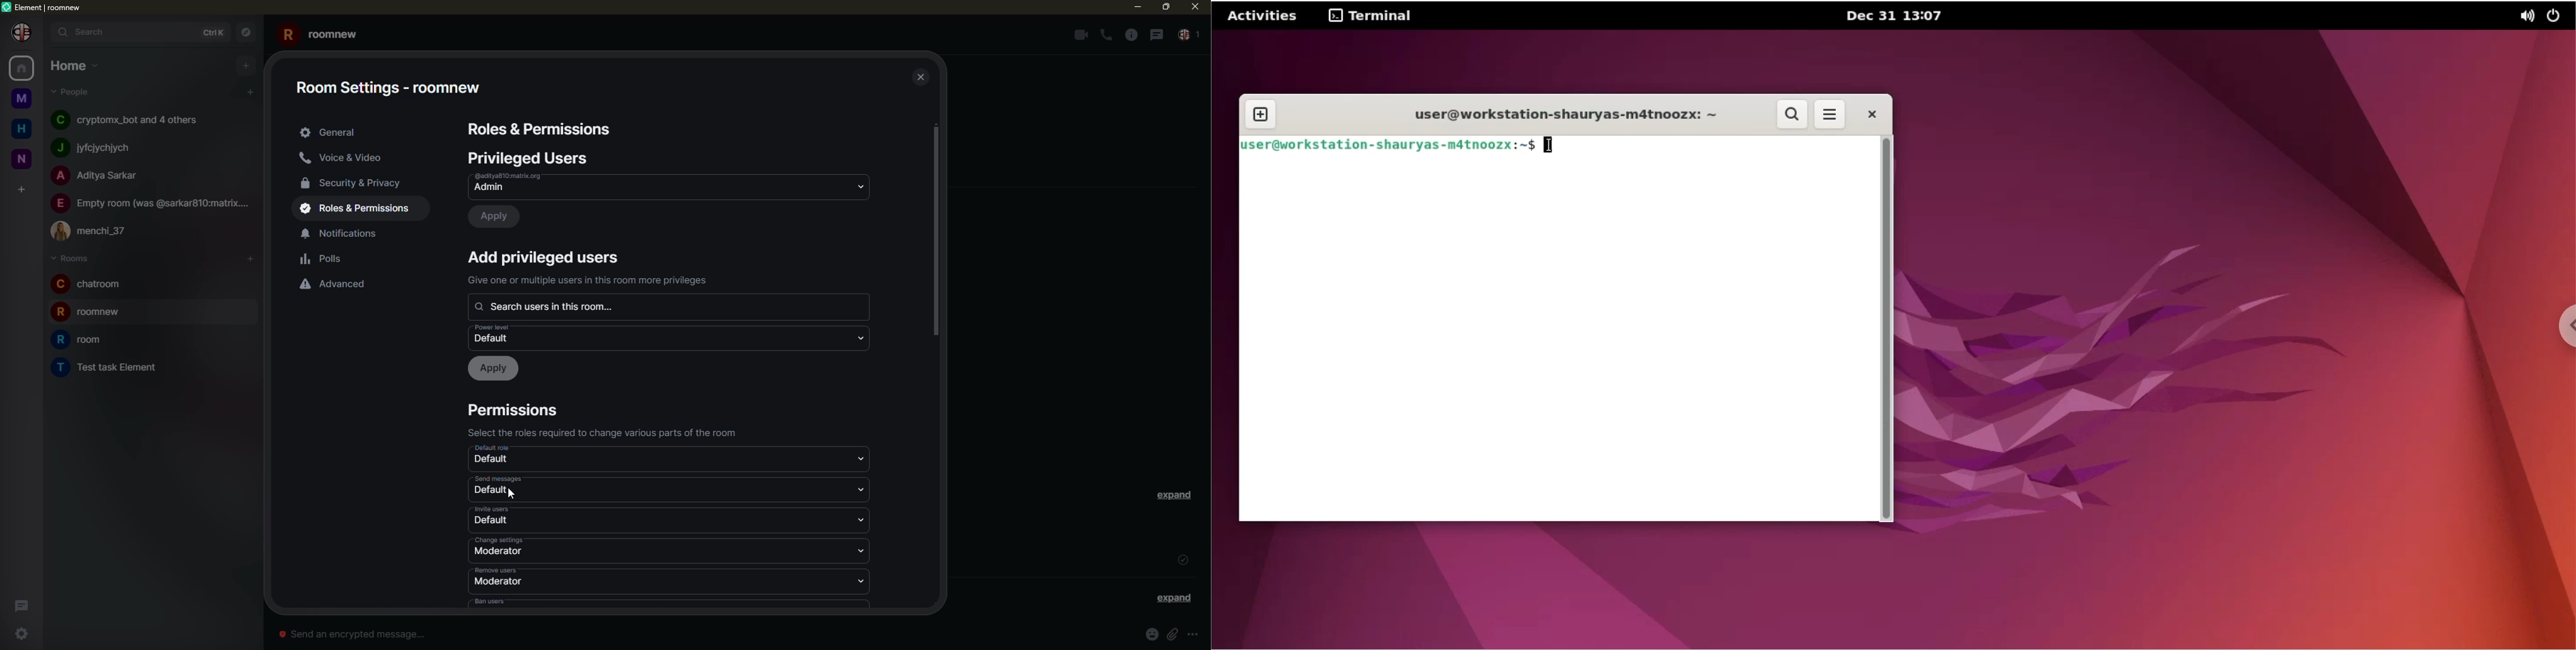 This screenshot has width=2576, height=672. Describe the element at coordinates (21, 96) in the screenshot. I see `space` at that location.